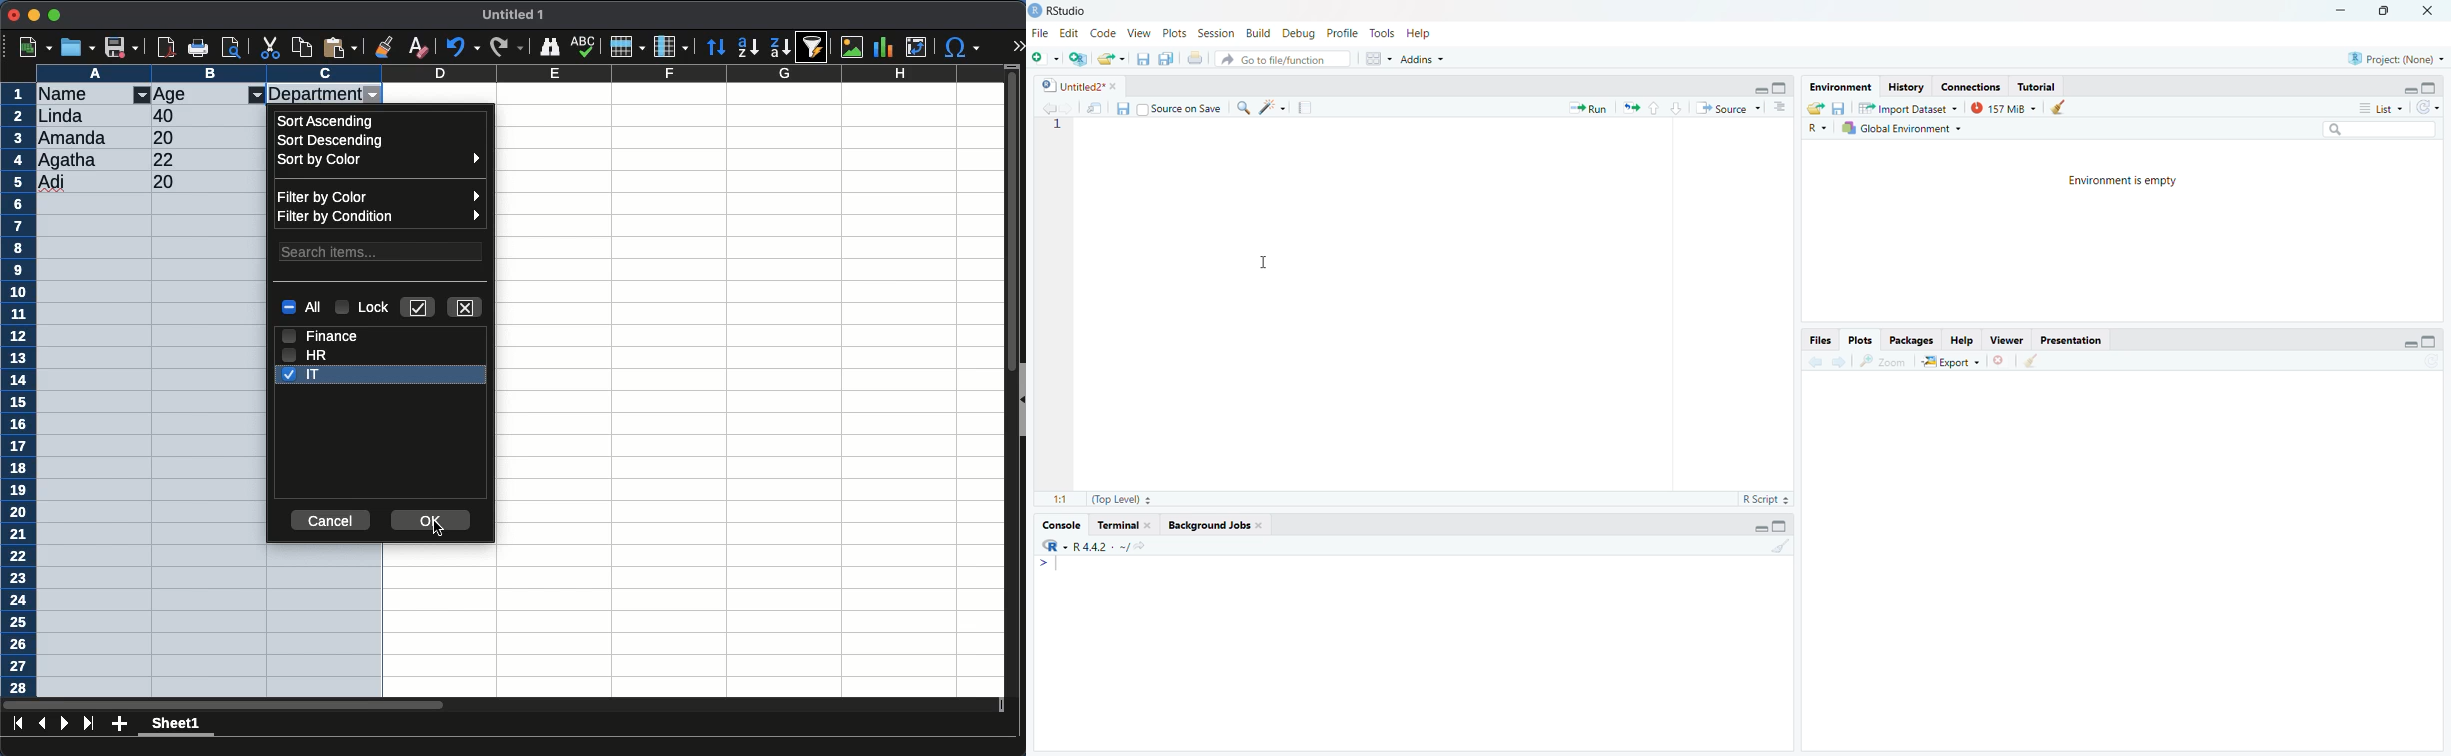 This screenshot has width=2464, height=756. What do you see at coordinates (1218, 32) in the screenshot?
I see `Session` at bounding box center [1218, 32].